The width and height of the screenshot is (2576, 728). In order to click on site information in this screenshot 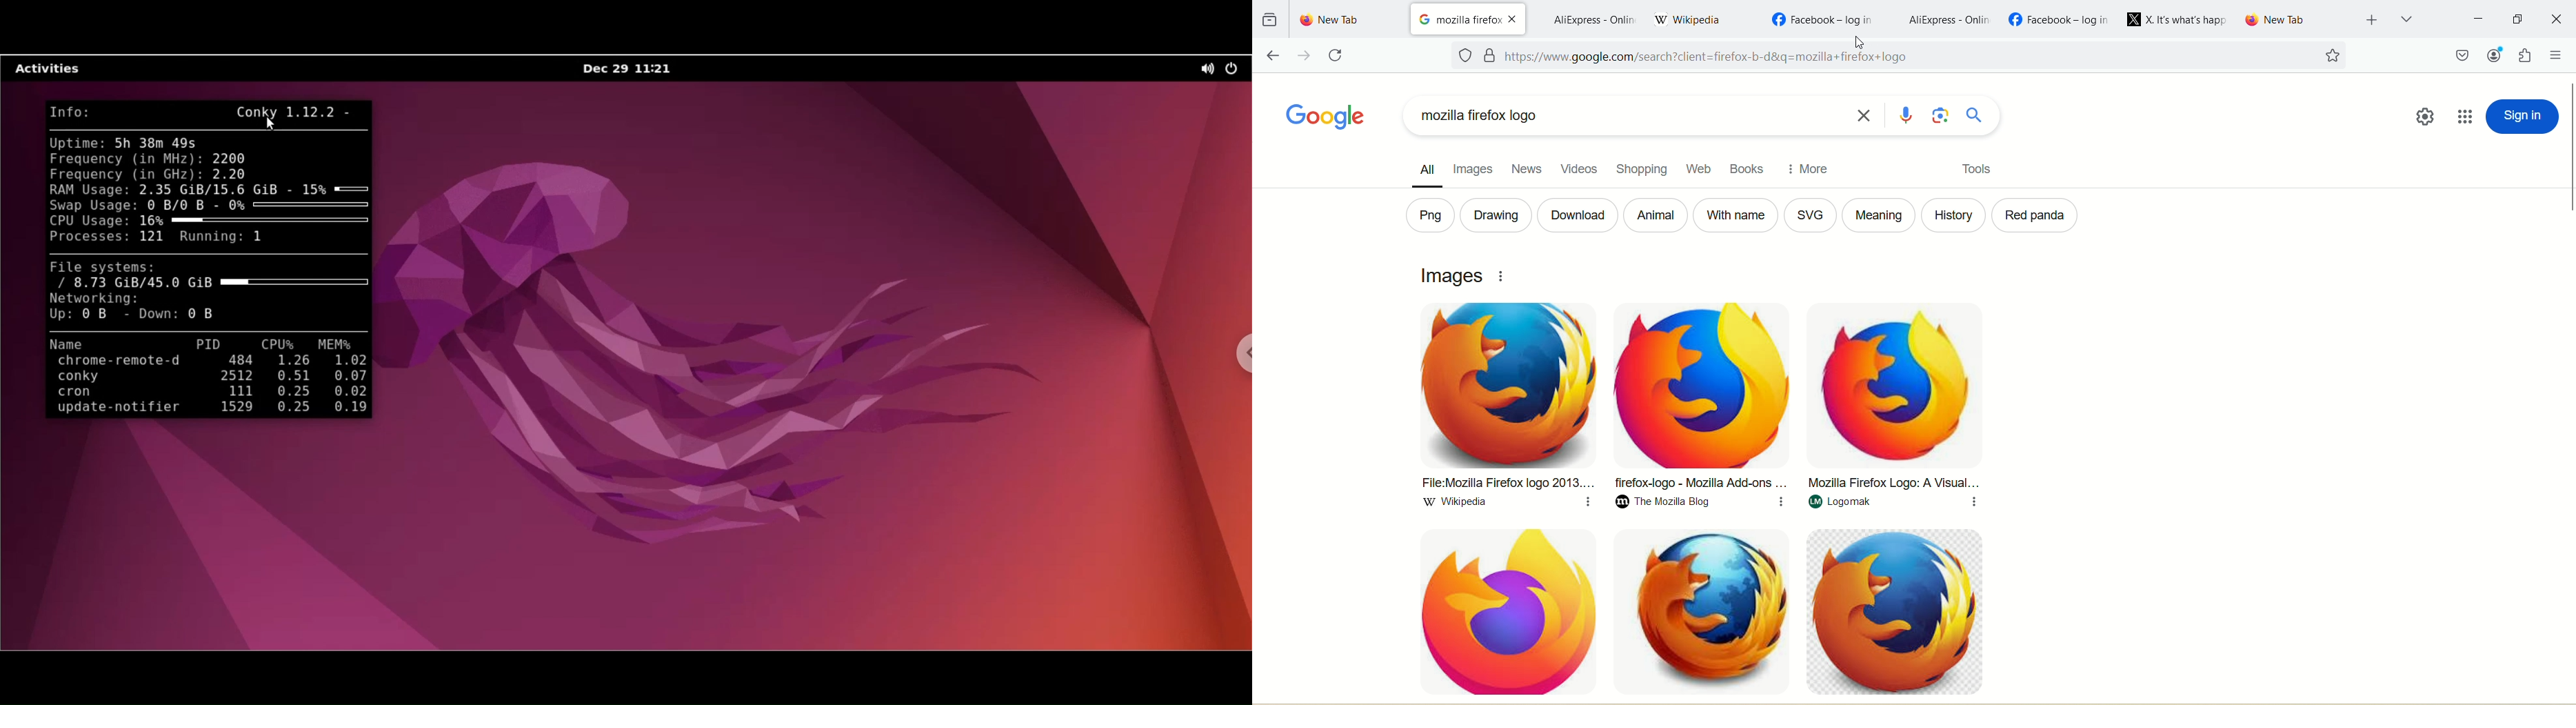, I will do `click(1491, 55)`.